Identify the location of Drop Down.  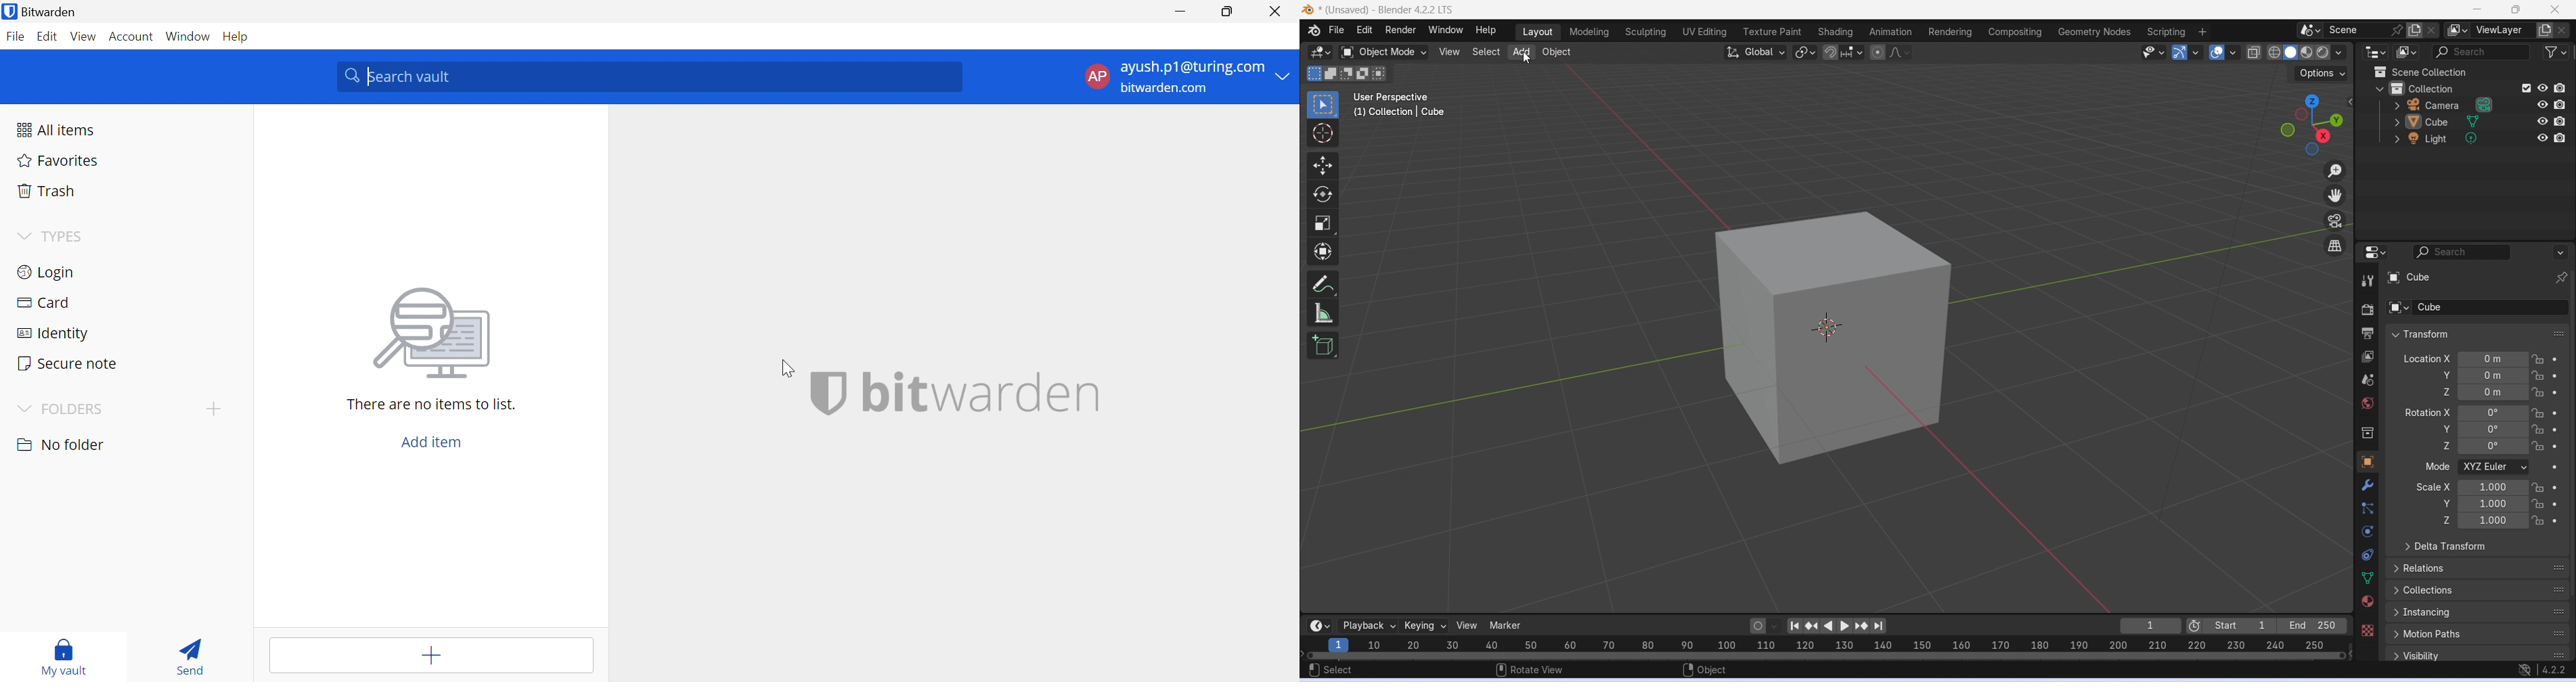
(23, 235).